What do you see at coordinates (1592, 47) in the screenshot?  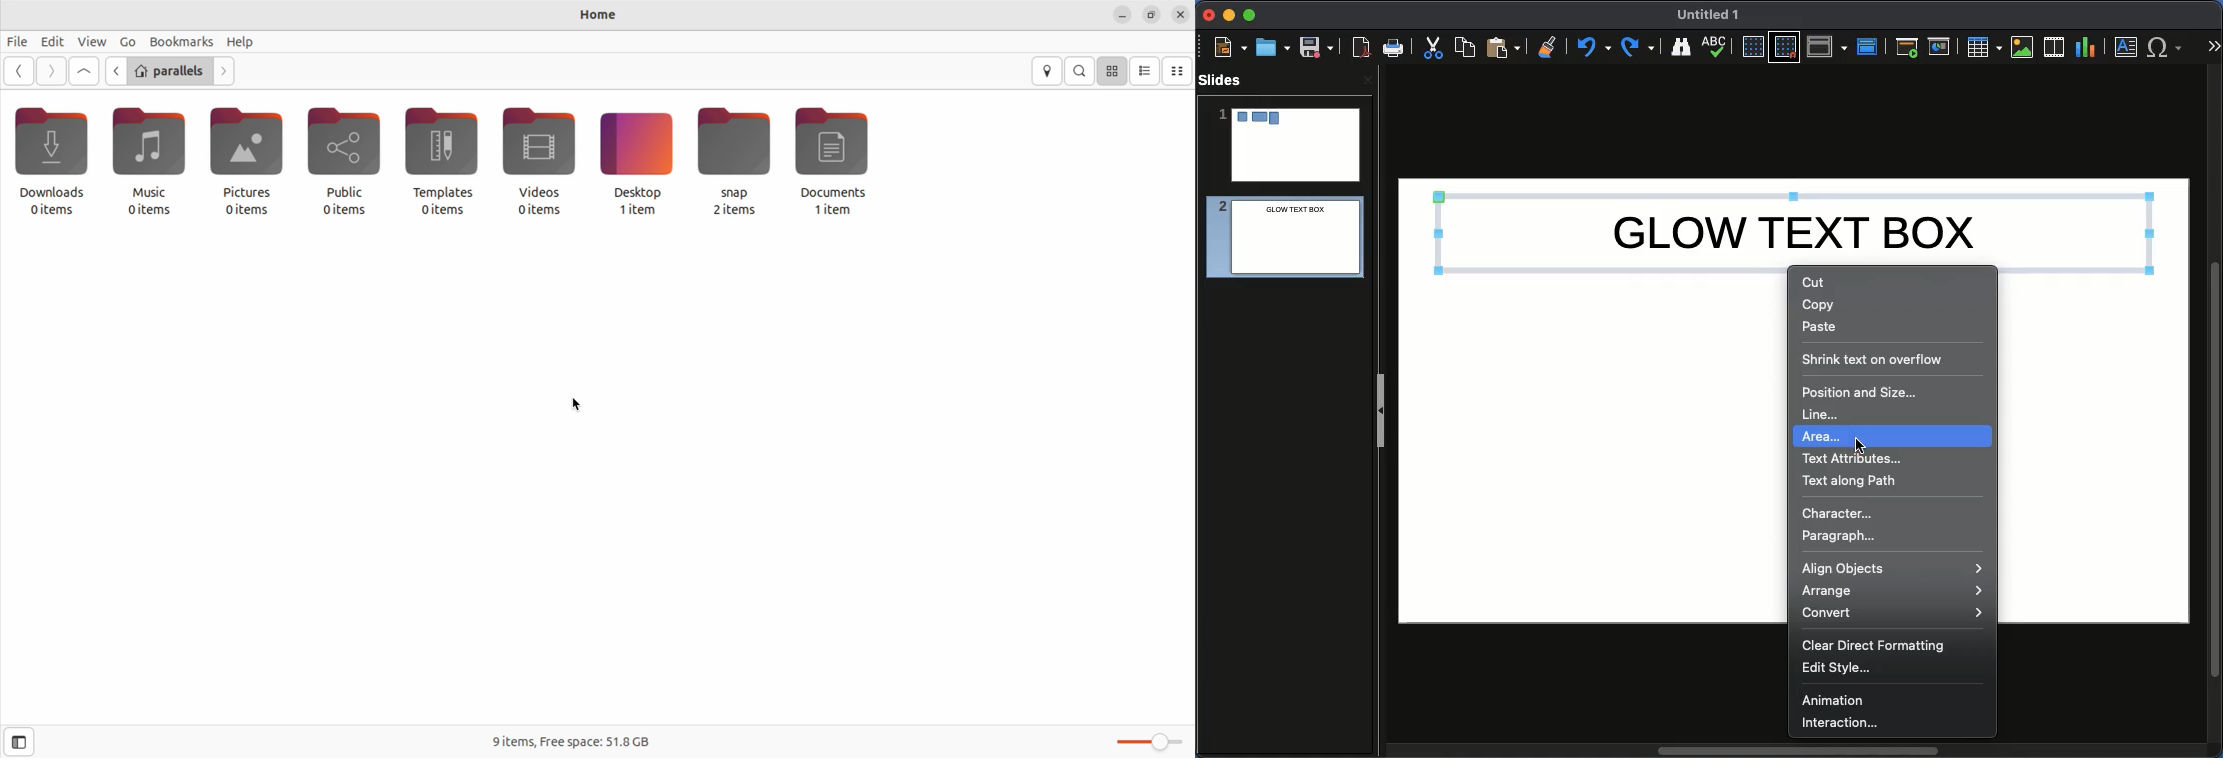 I see `Undo` at bounding box center [1592, 47].